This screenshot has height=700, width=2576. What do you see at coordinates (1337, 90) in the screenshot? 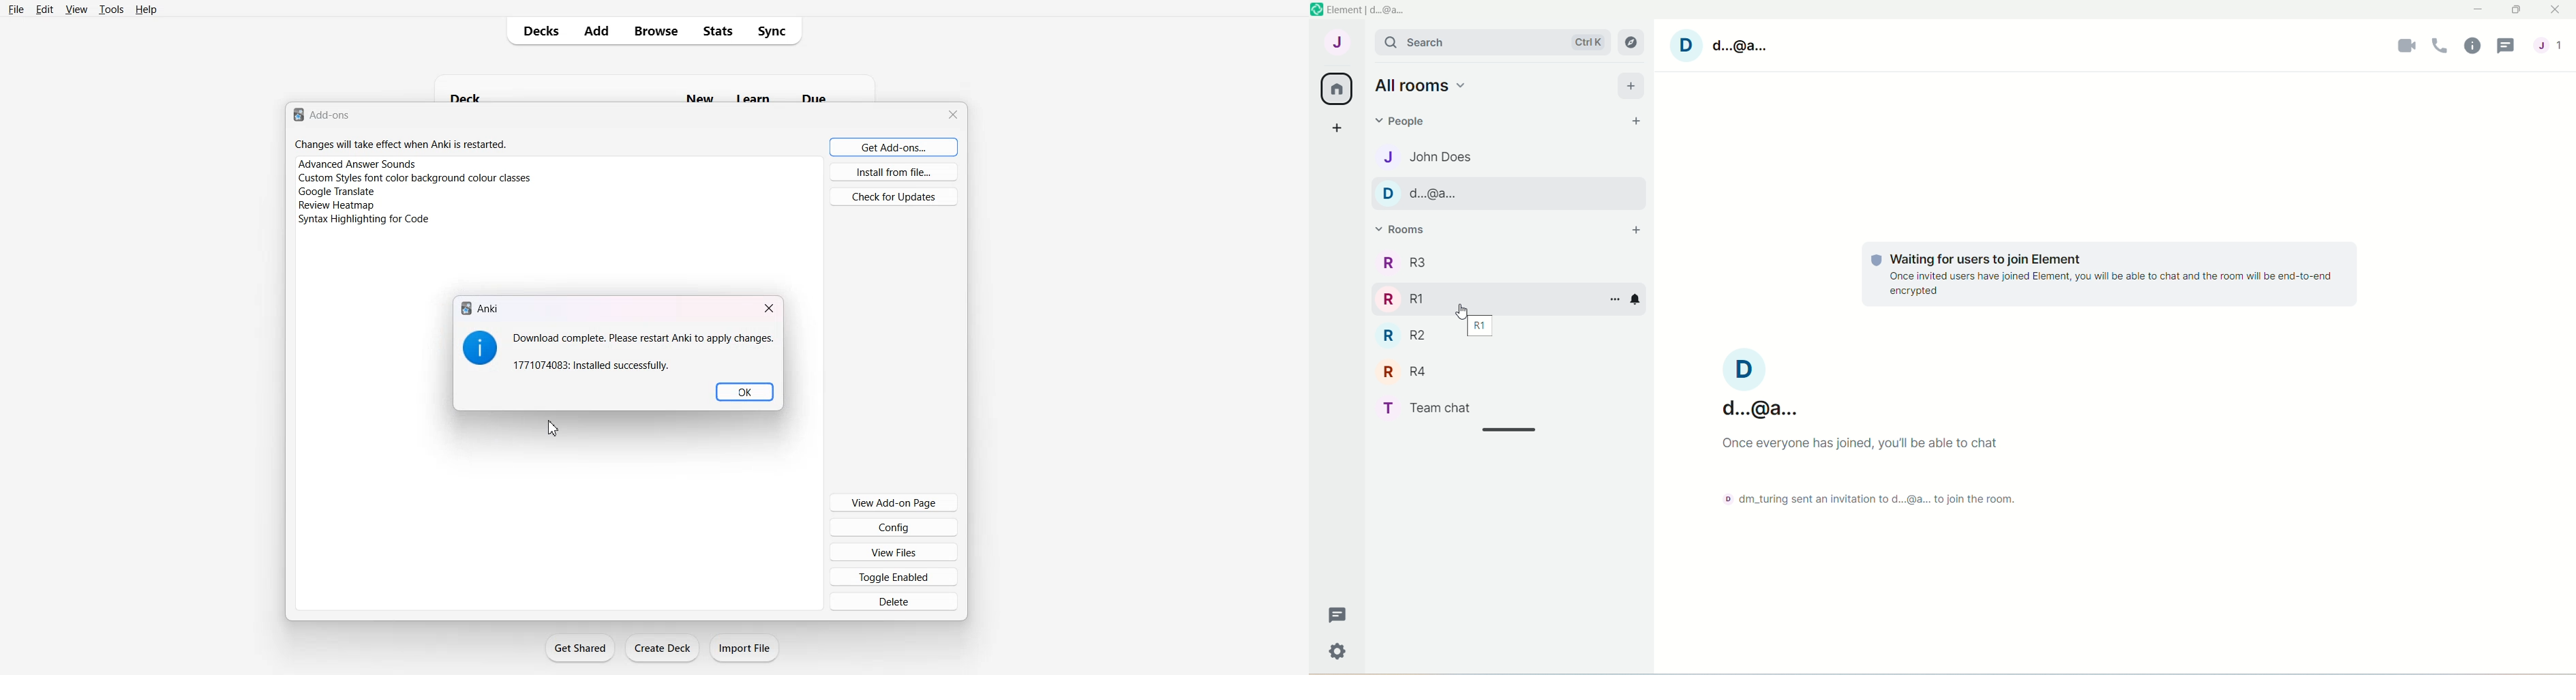
I see `all rooms` at bounding box center [1337, 90].